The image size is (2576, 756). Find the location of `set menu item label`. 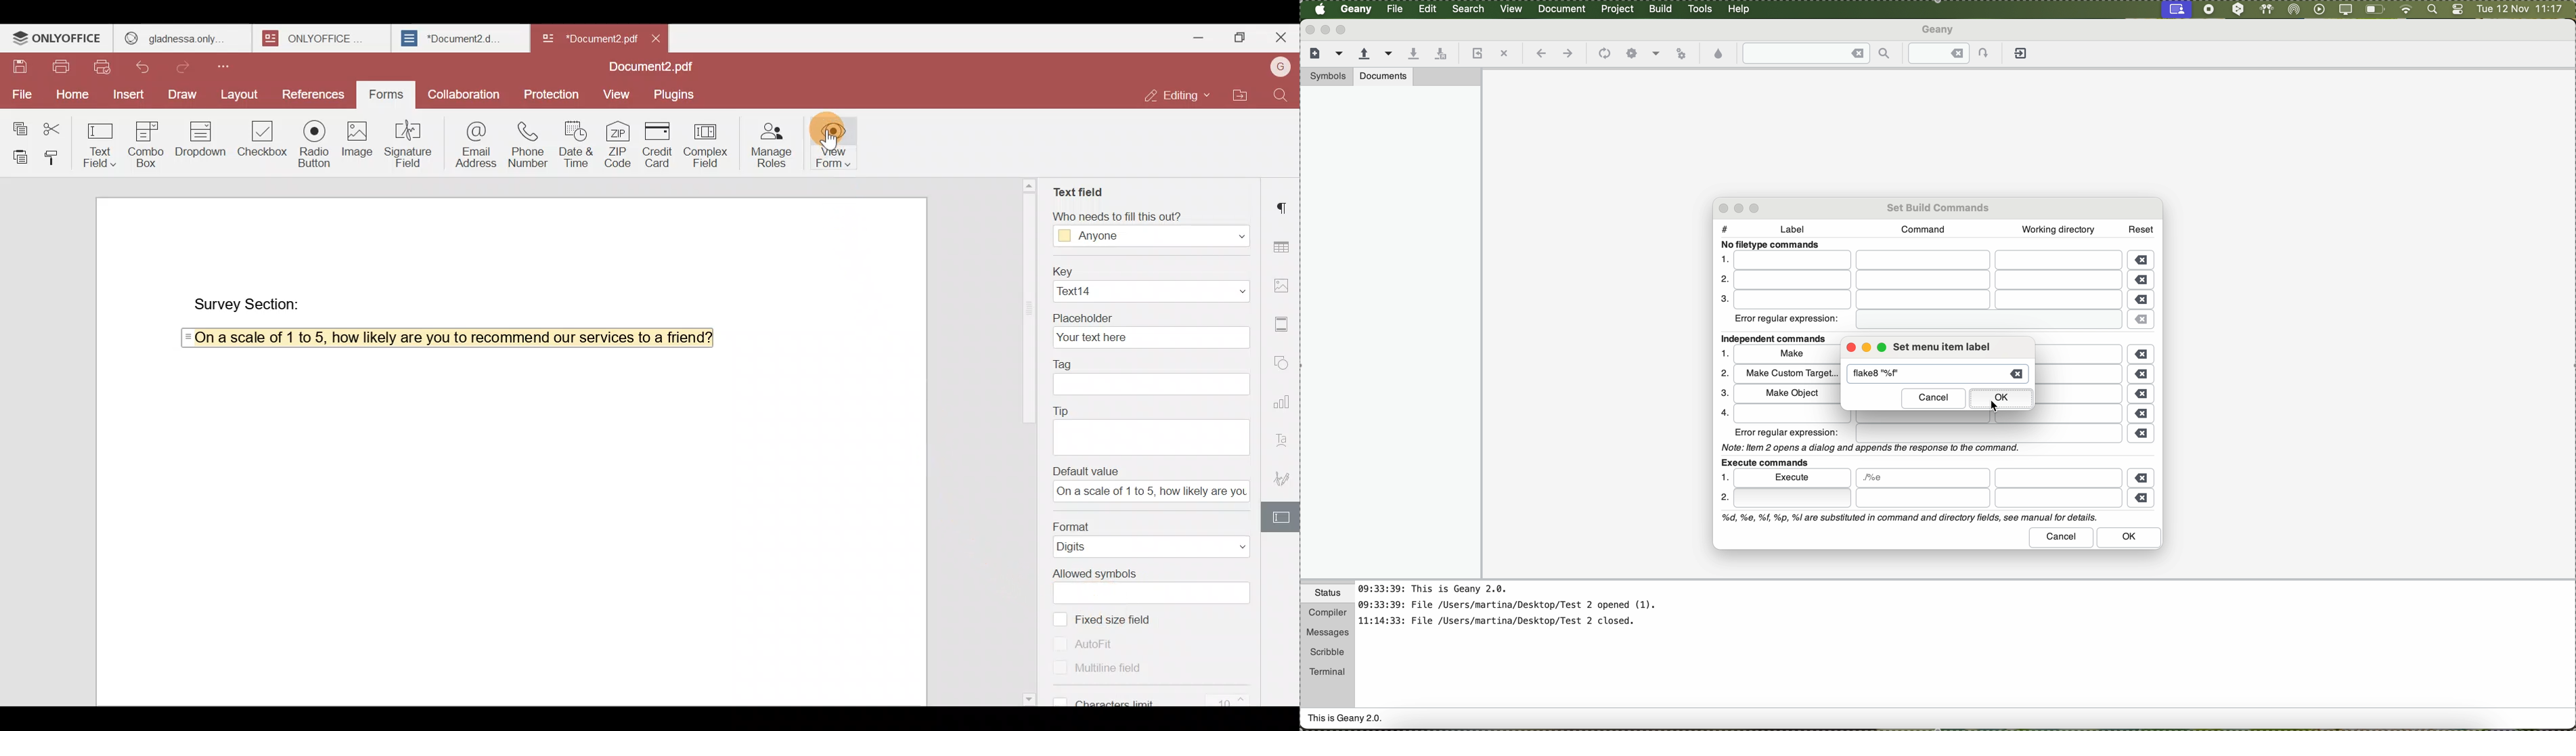

set menu item label is located at coordinates (1942, 347).